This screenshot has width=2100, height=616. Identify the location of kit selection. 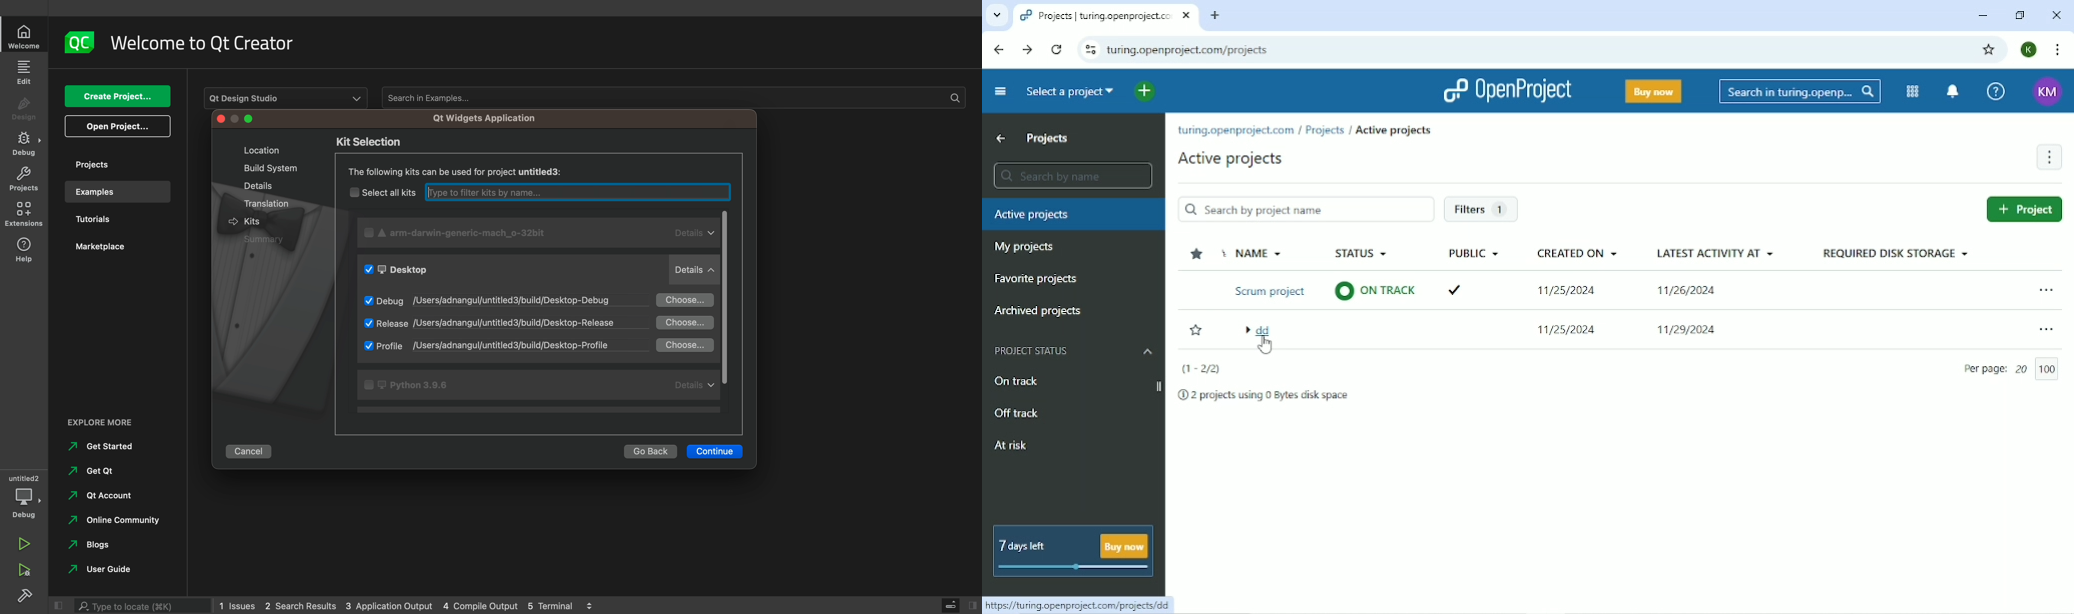
(376, 142).